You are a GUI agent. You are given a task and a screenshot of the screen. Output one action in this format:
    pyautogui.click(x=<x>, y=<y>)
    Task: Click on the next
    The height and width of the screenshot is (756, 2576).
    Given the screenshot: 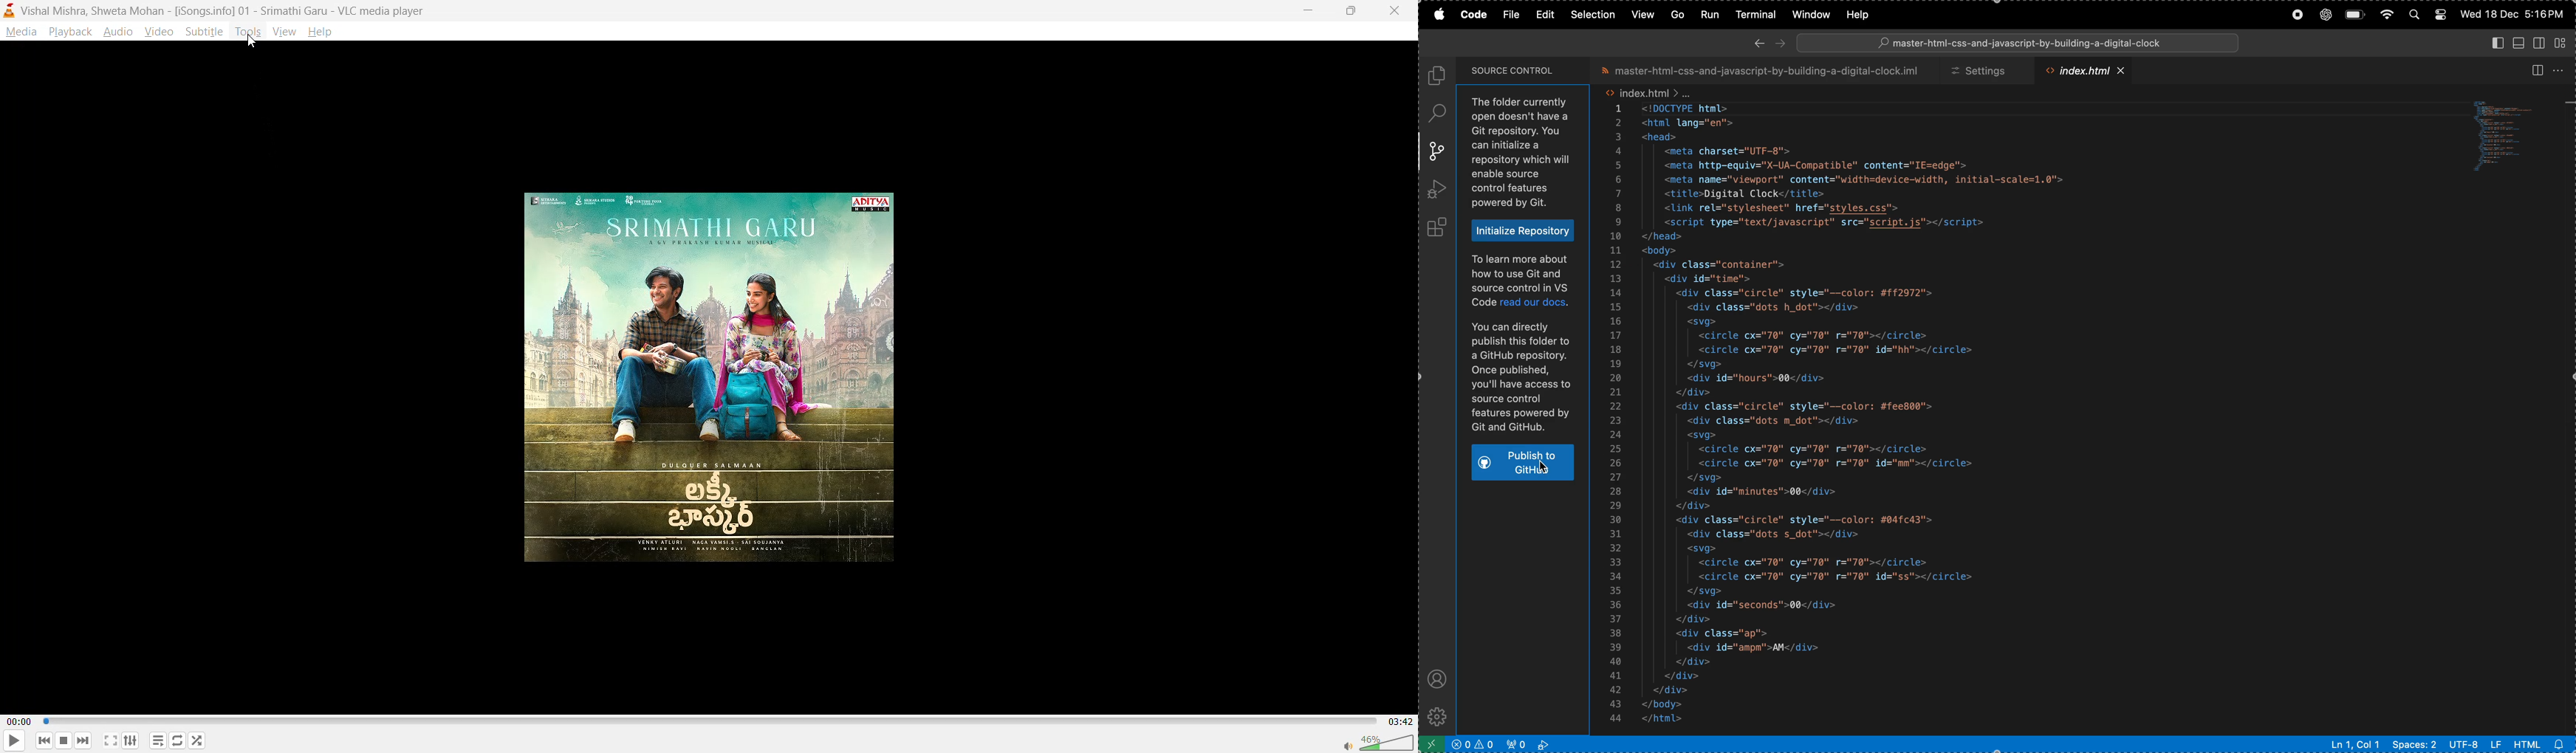 What is the action you would take?
    pyautogui.click(x=82, y=738)
    